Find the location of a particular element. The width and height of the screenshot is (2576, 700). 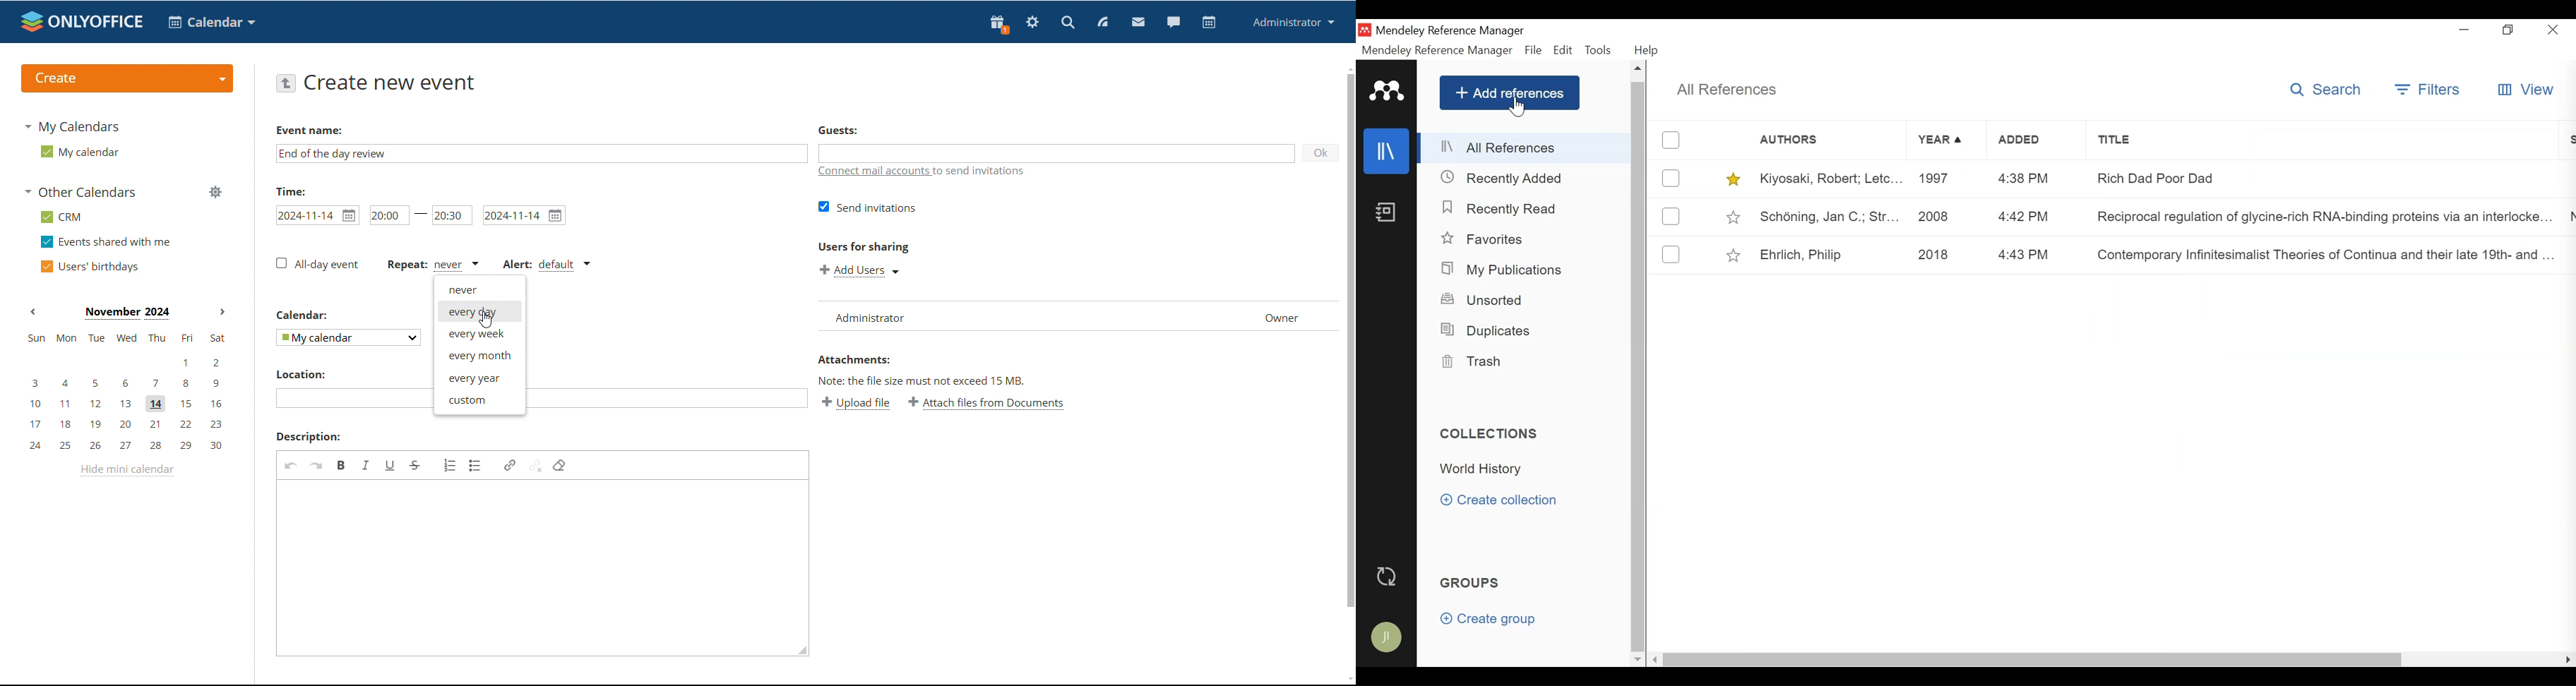

2018 is located at coordinates (1946, 255).